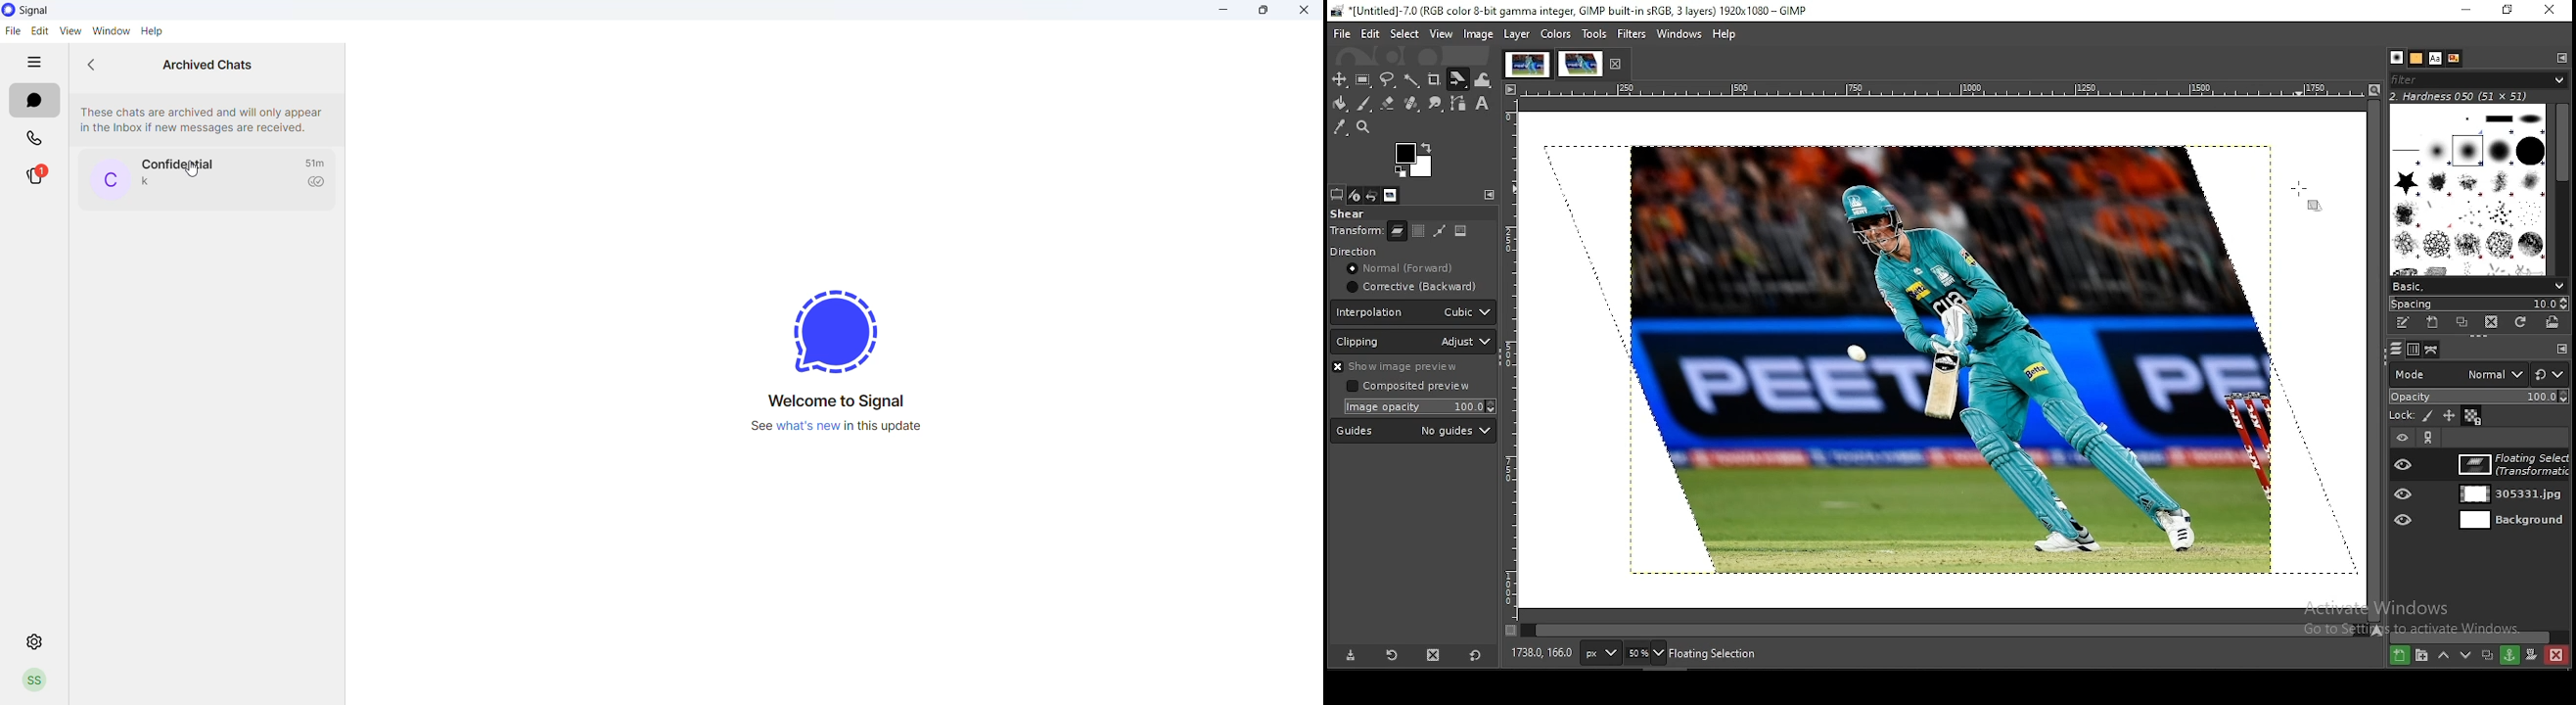  Describe the element at coordinates (2428, 418) in the screenshot. I see `lock pixel` at that location.